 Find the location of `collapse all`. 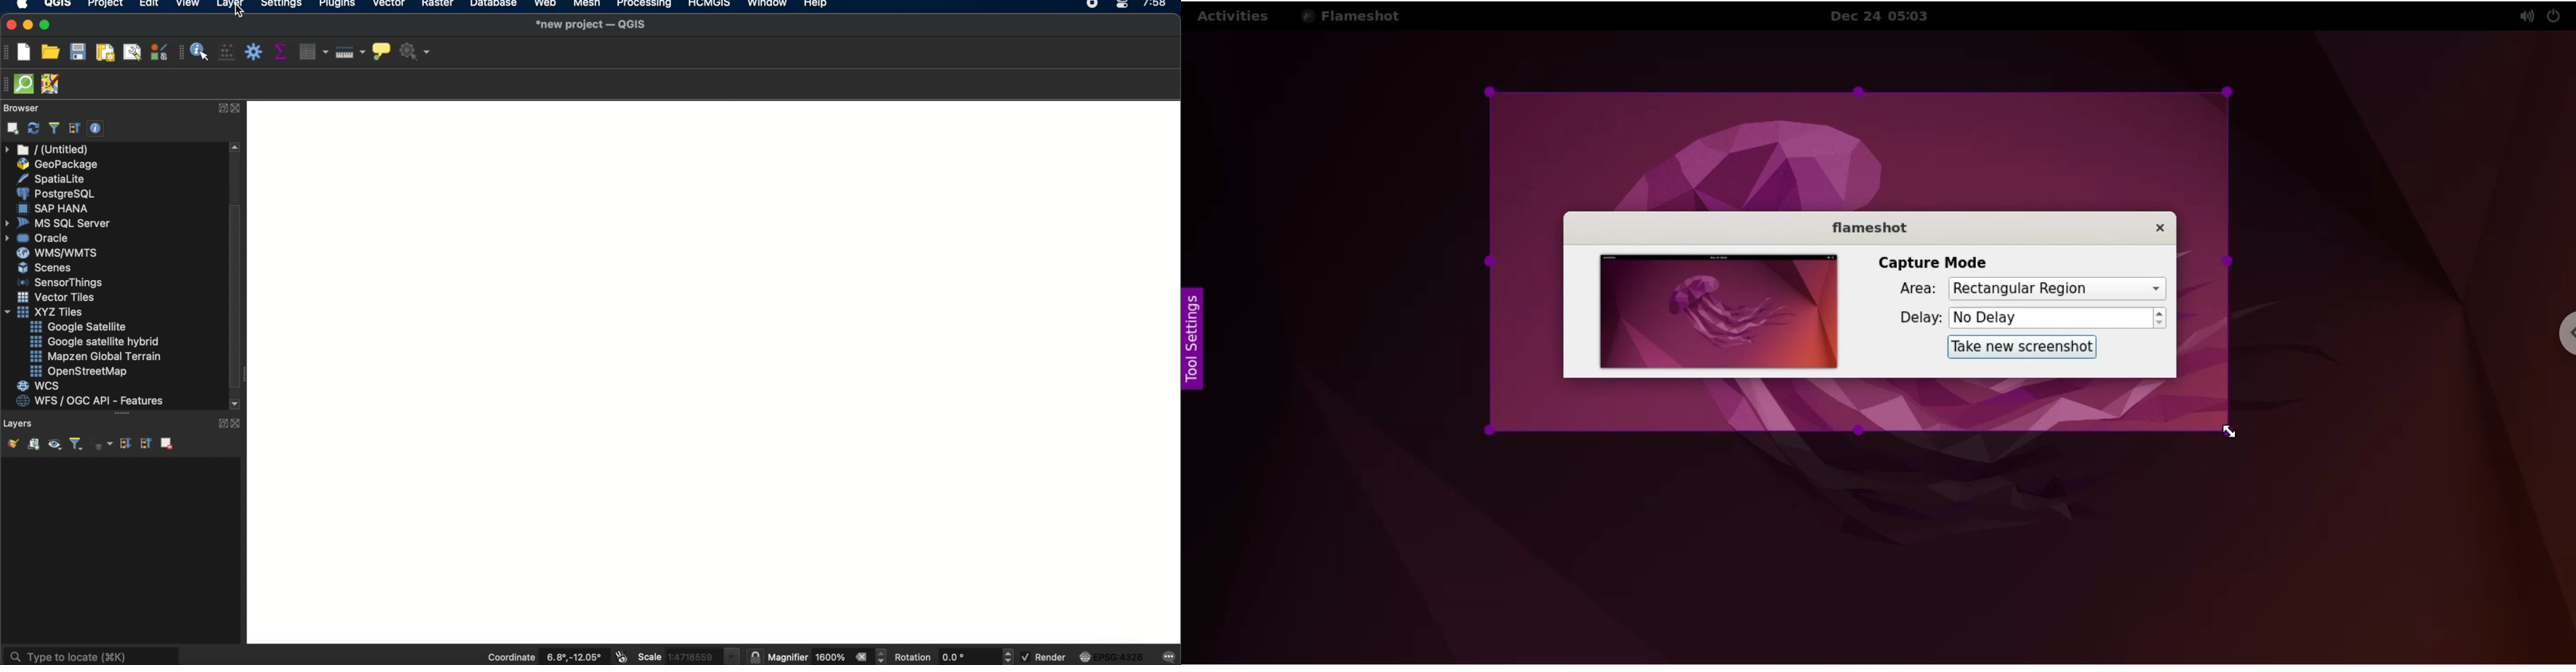

collapse all is located at coordinates (74, 128).